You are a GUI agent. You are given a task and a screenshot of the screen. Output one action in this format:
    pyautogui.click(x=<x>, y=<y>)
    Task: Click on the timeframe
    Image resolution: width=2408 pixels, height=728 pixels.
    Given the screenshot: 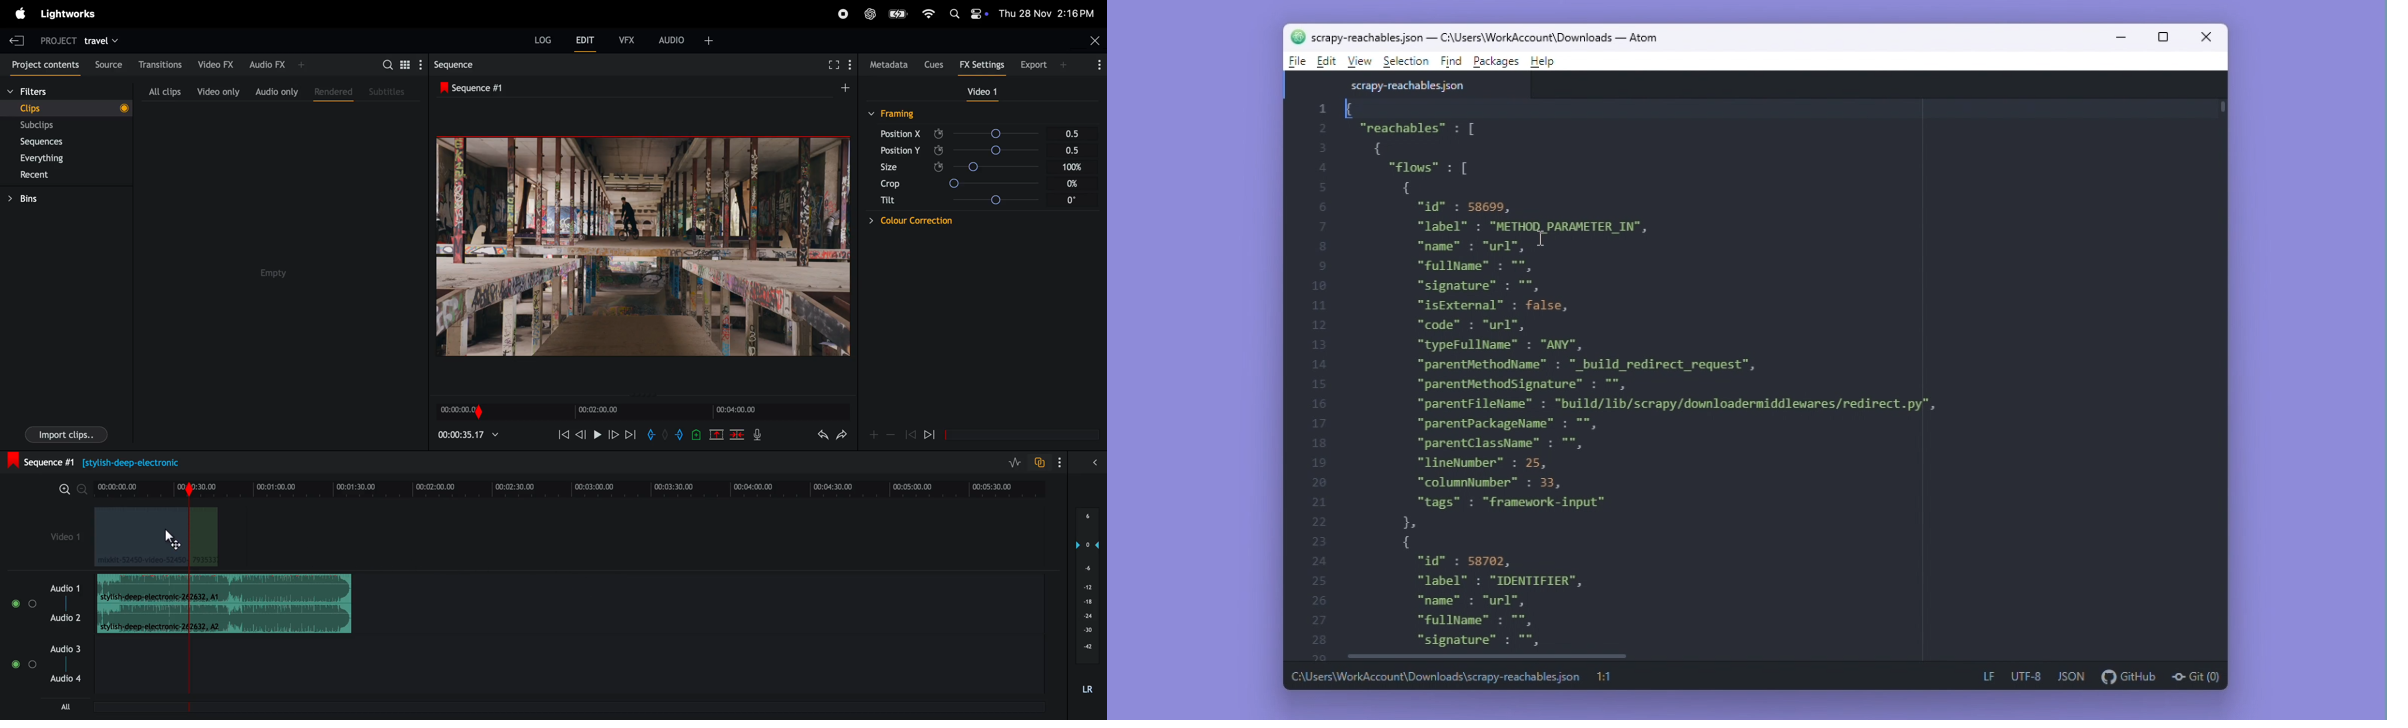 What is the action you would take?
    pyautogui.click(x=639, y=410)
    